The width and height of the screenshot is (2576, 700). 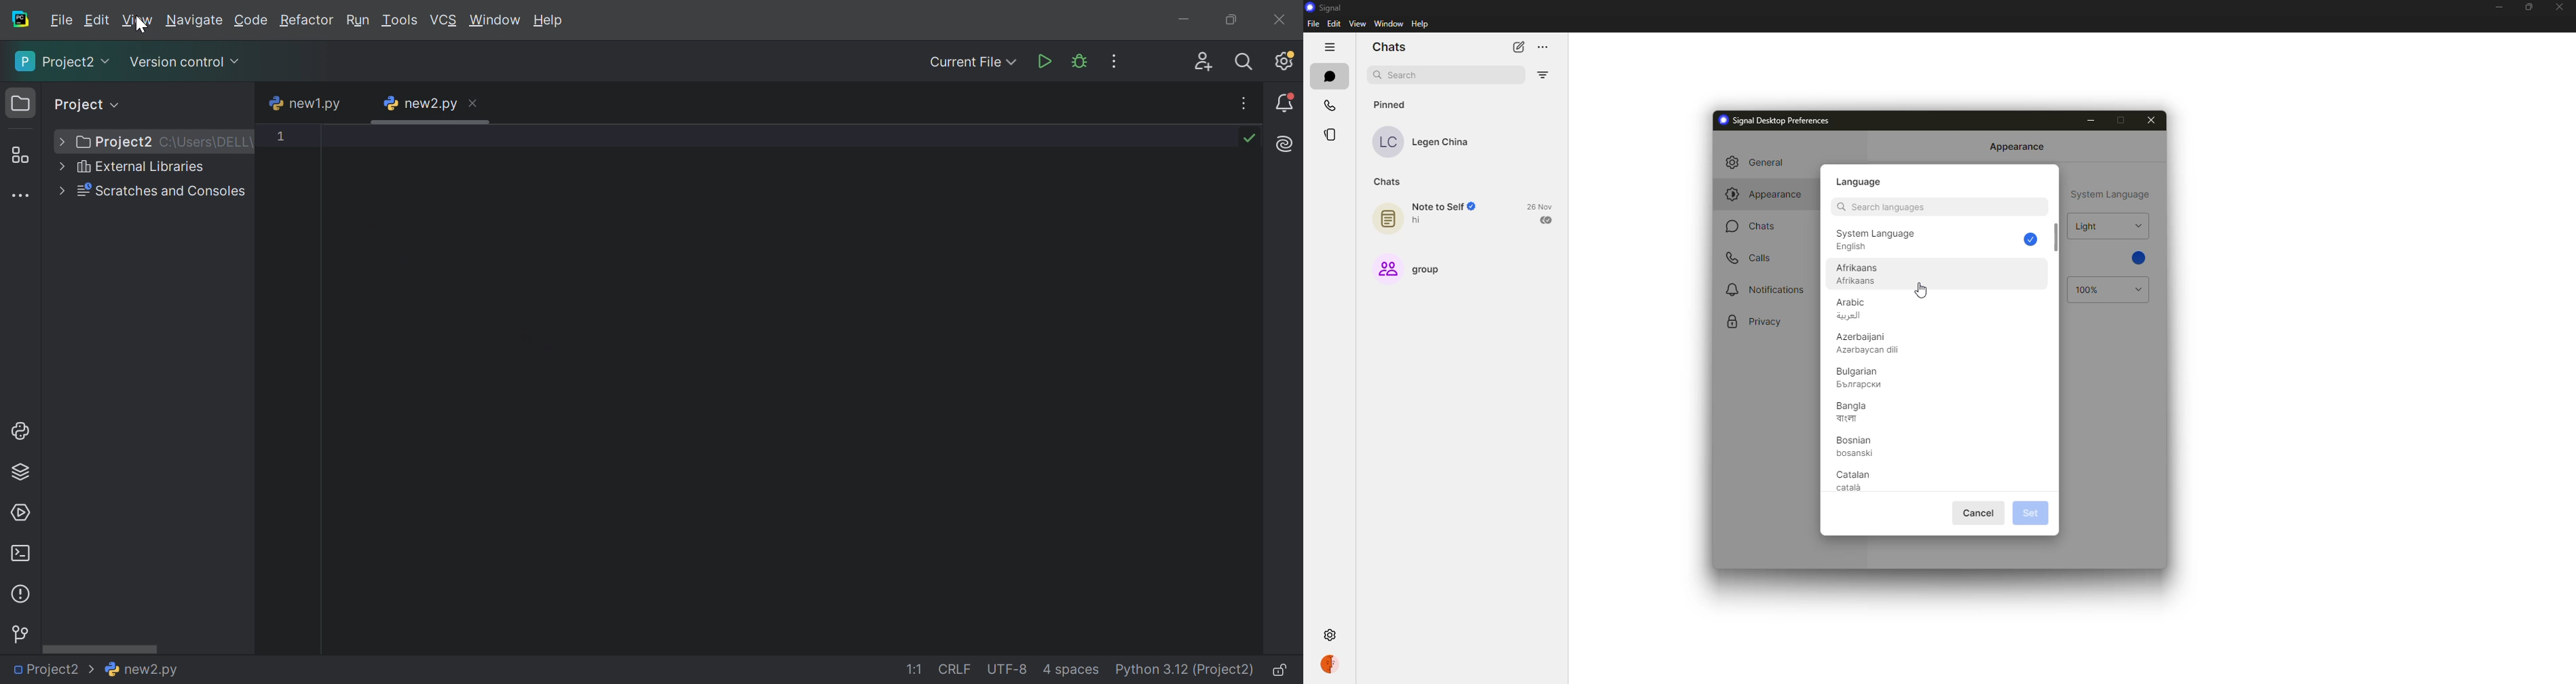 What do you see at coordinates (2087, 226) in the screenshot?
I see `light` at bounding box center [2087, 226].